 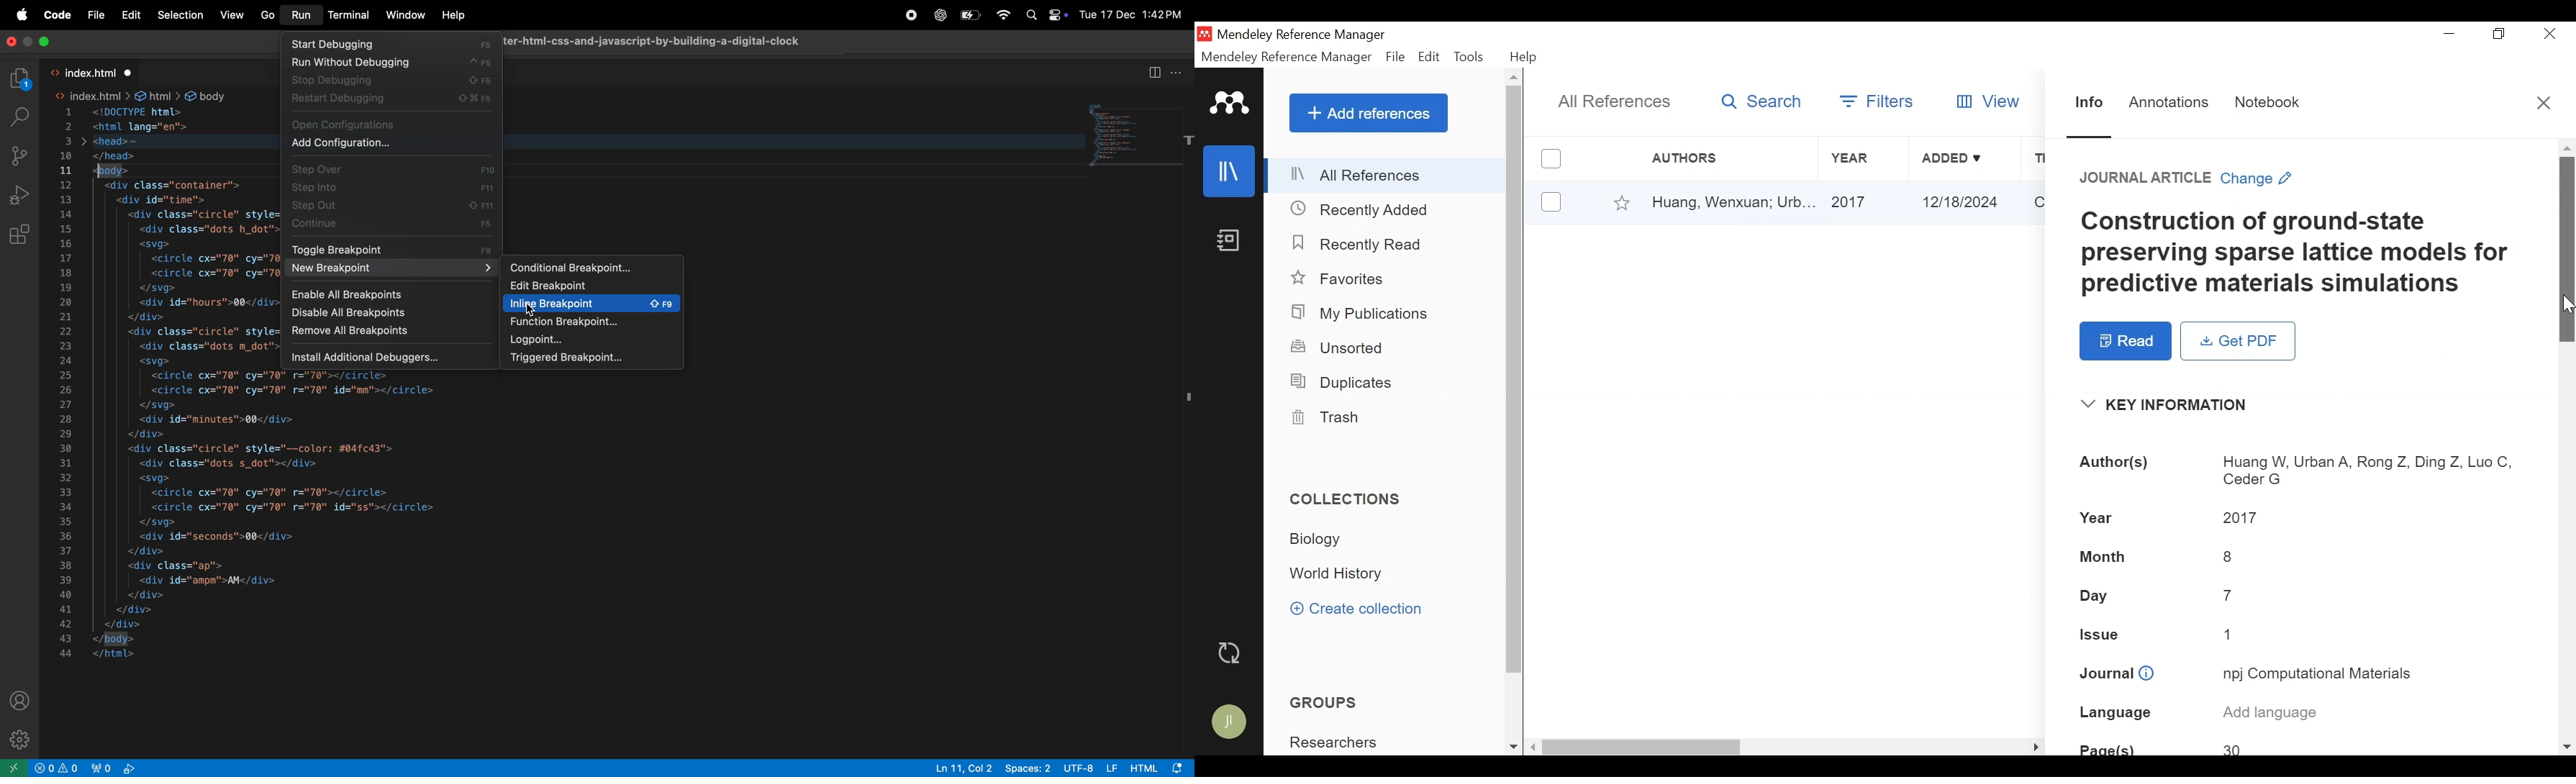 What do you see at coordinates (1623, 201) in the screenshot?
I see `Favorites` at bounding box center [1623, 201].